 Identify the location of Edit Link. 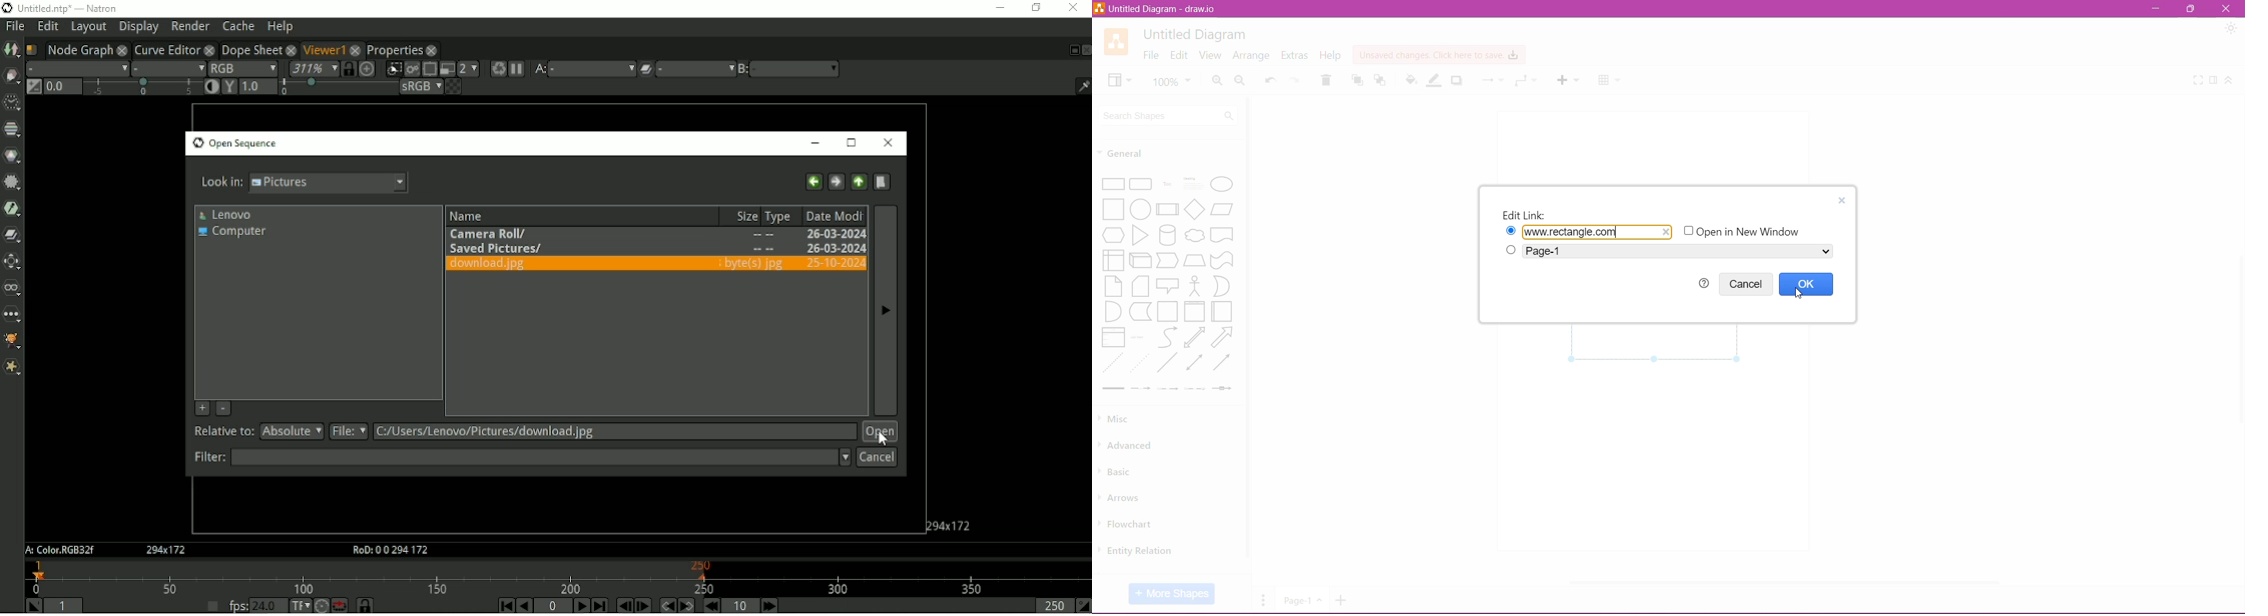
(1526, 214).